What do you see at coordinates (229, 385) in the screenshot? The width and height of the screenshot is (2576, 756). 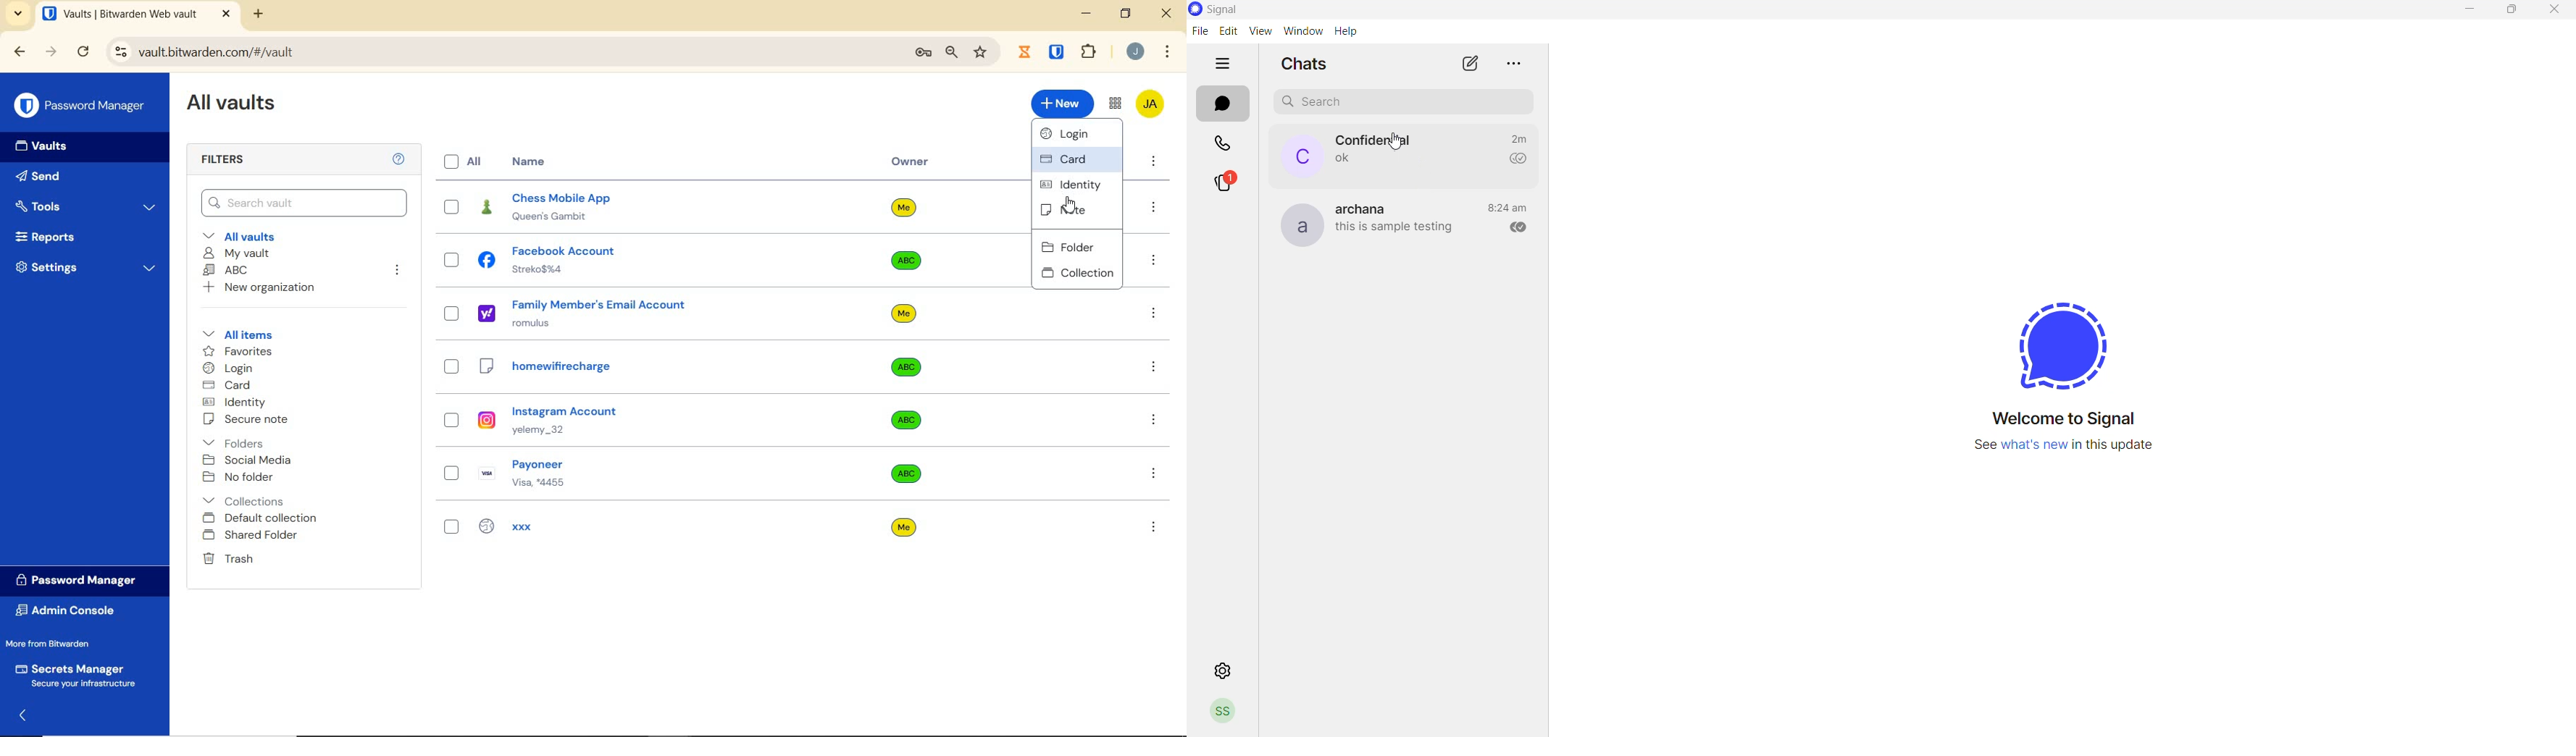 I see `card` at bounding box center [229, 385].